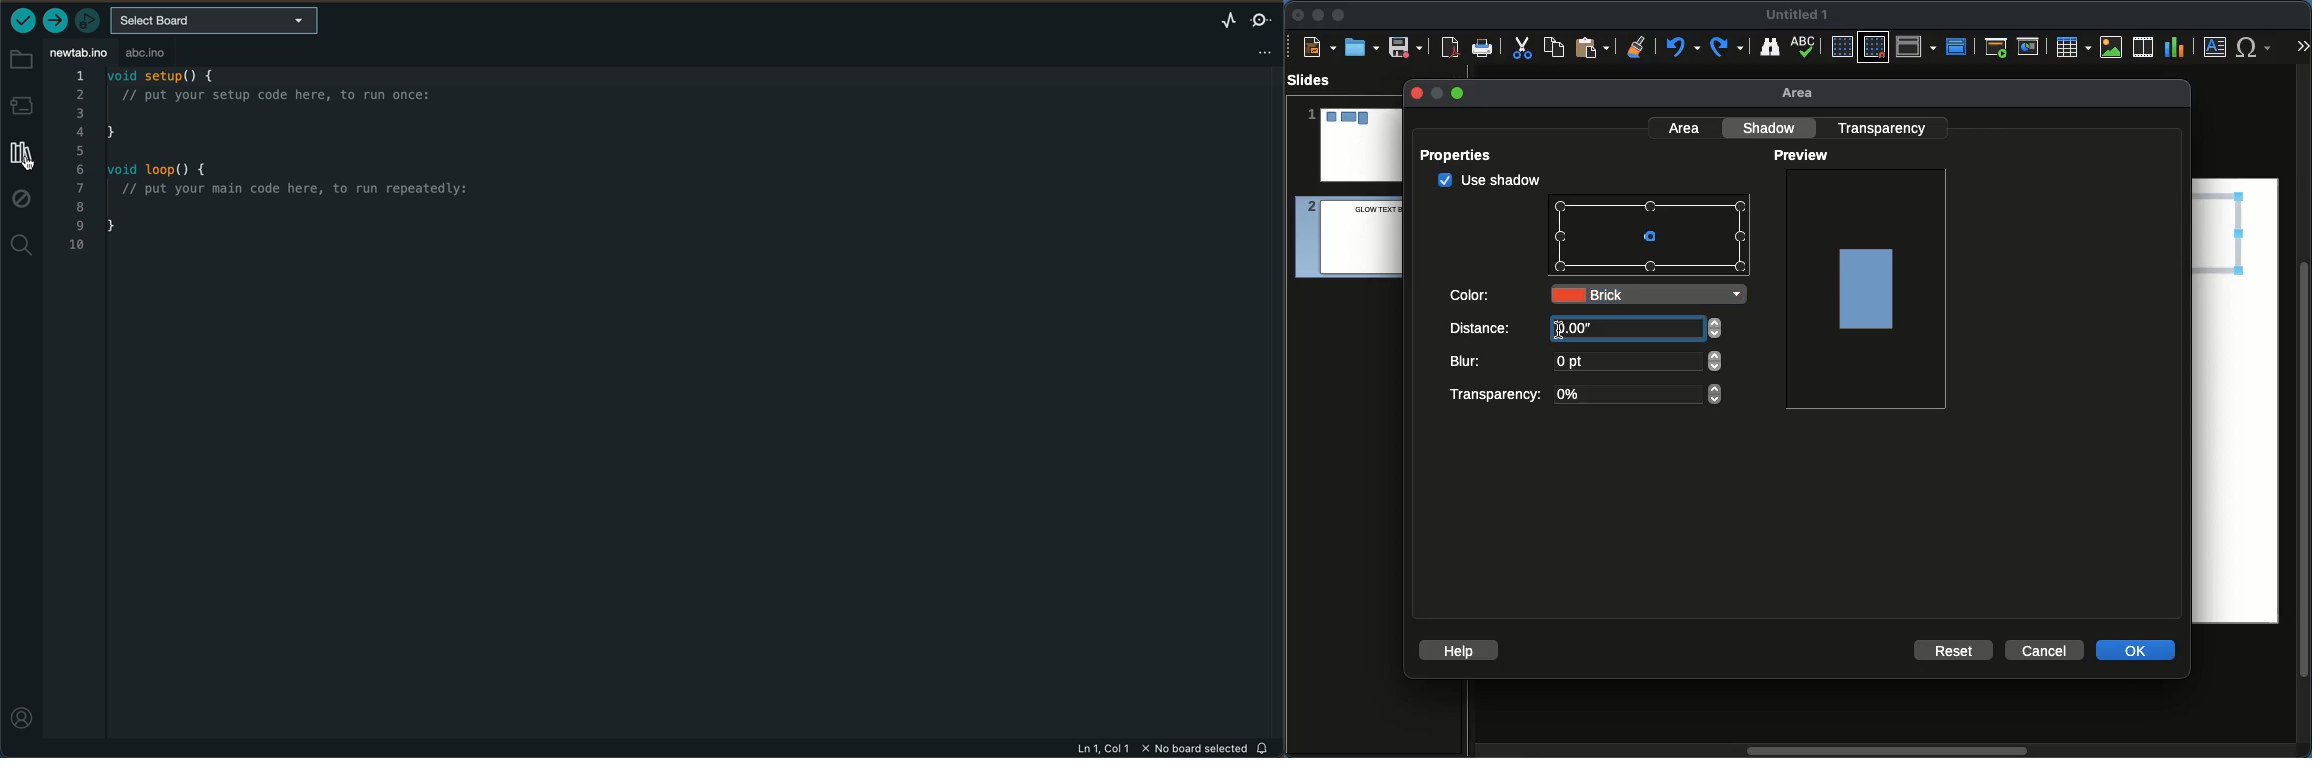 Image resolution: width=2324 pixels, height=784 pixels. I want to click on Special characters, so click(2258, 47).